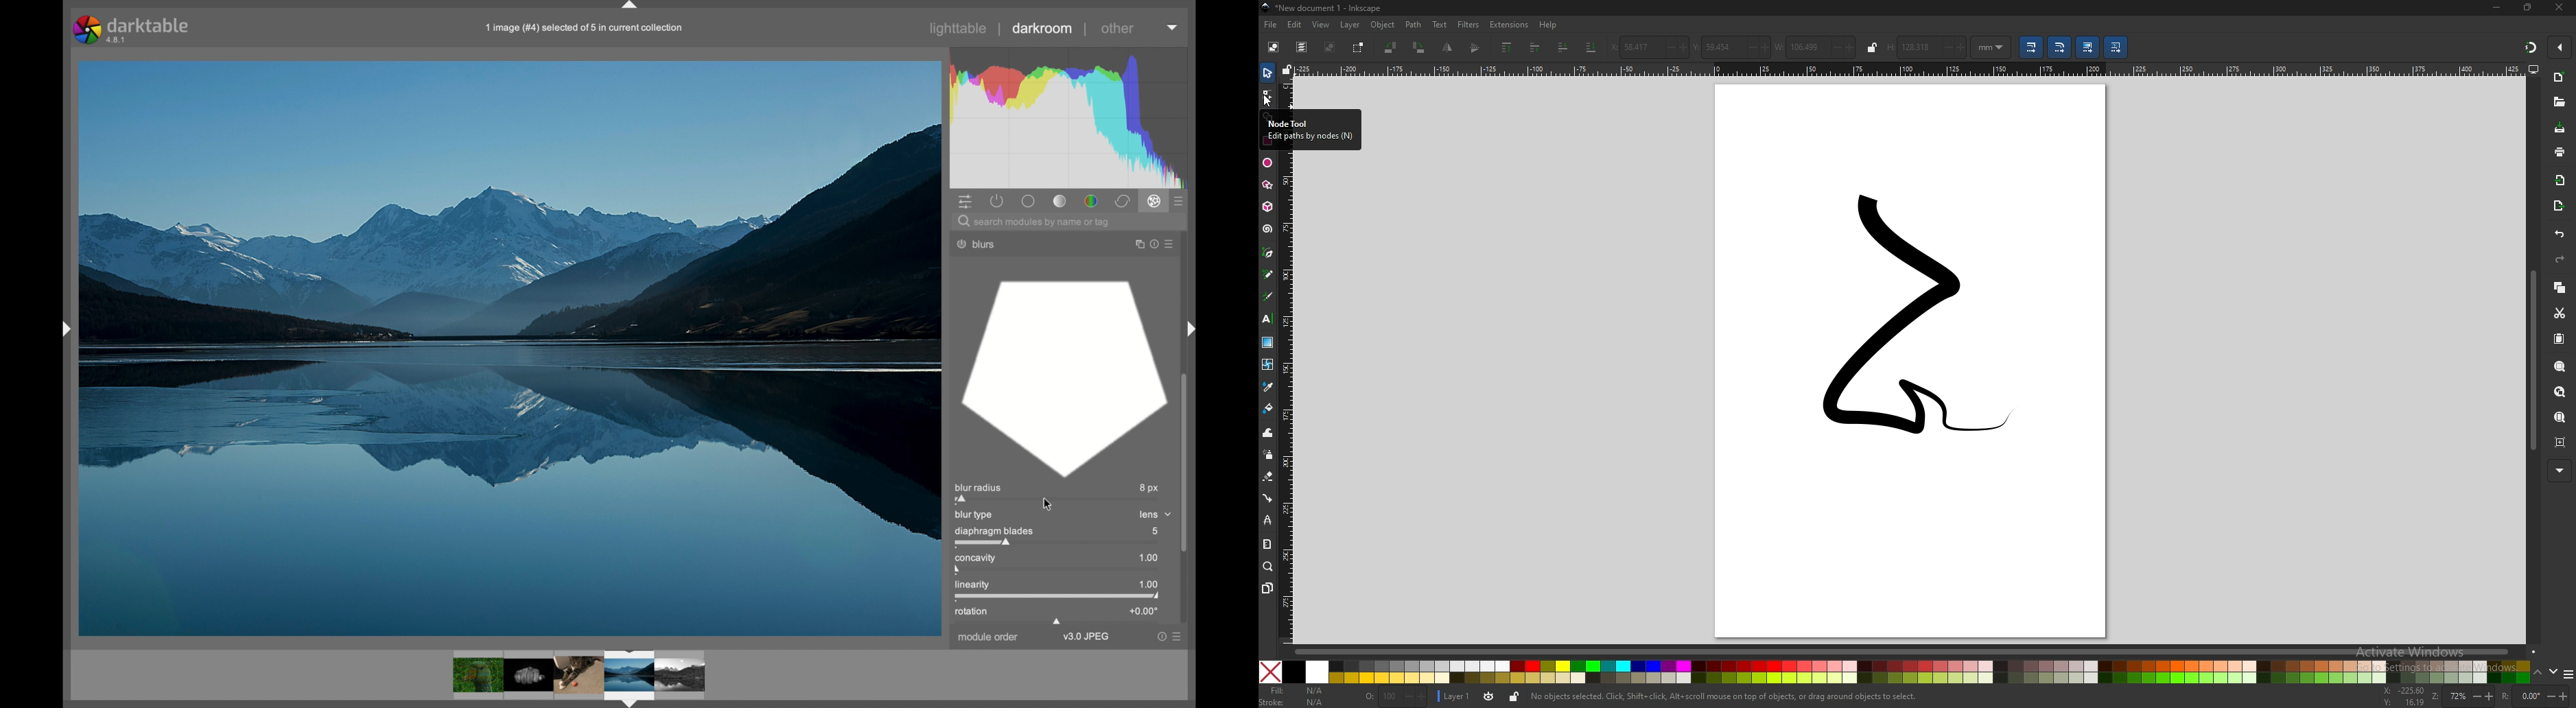 This screenshot has width=2576, height=728. What do you see at coordinates (2534, 69) in the screenshot?
I see `display view` at bounding box center [2534, 69].